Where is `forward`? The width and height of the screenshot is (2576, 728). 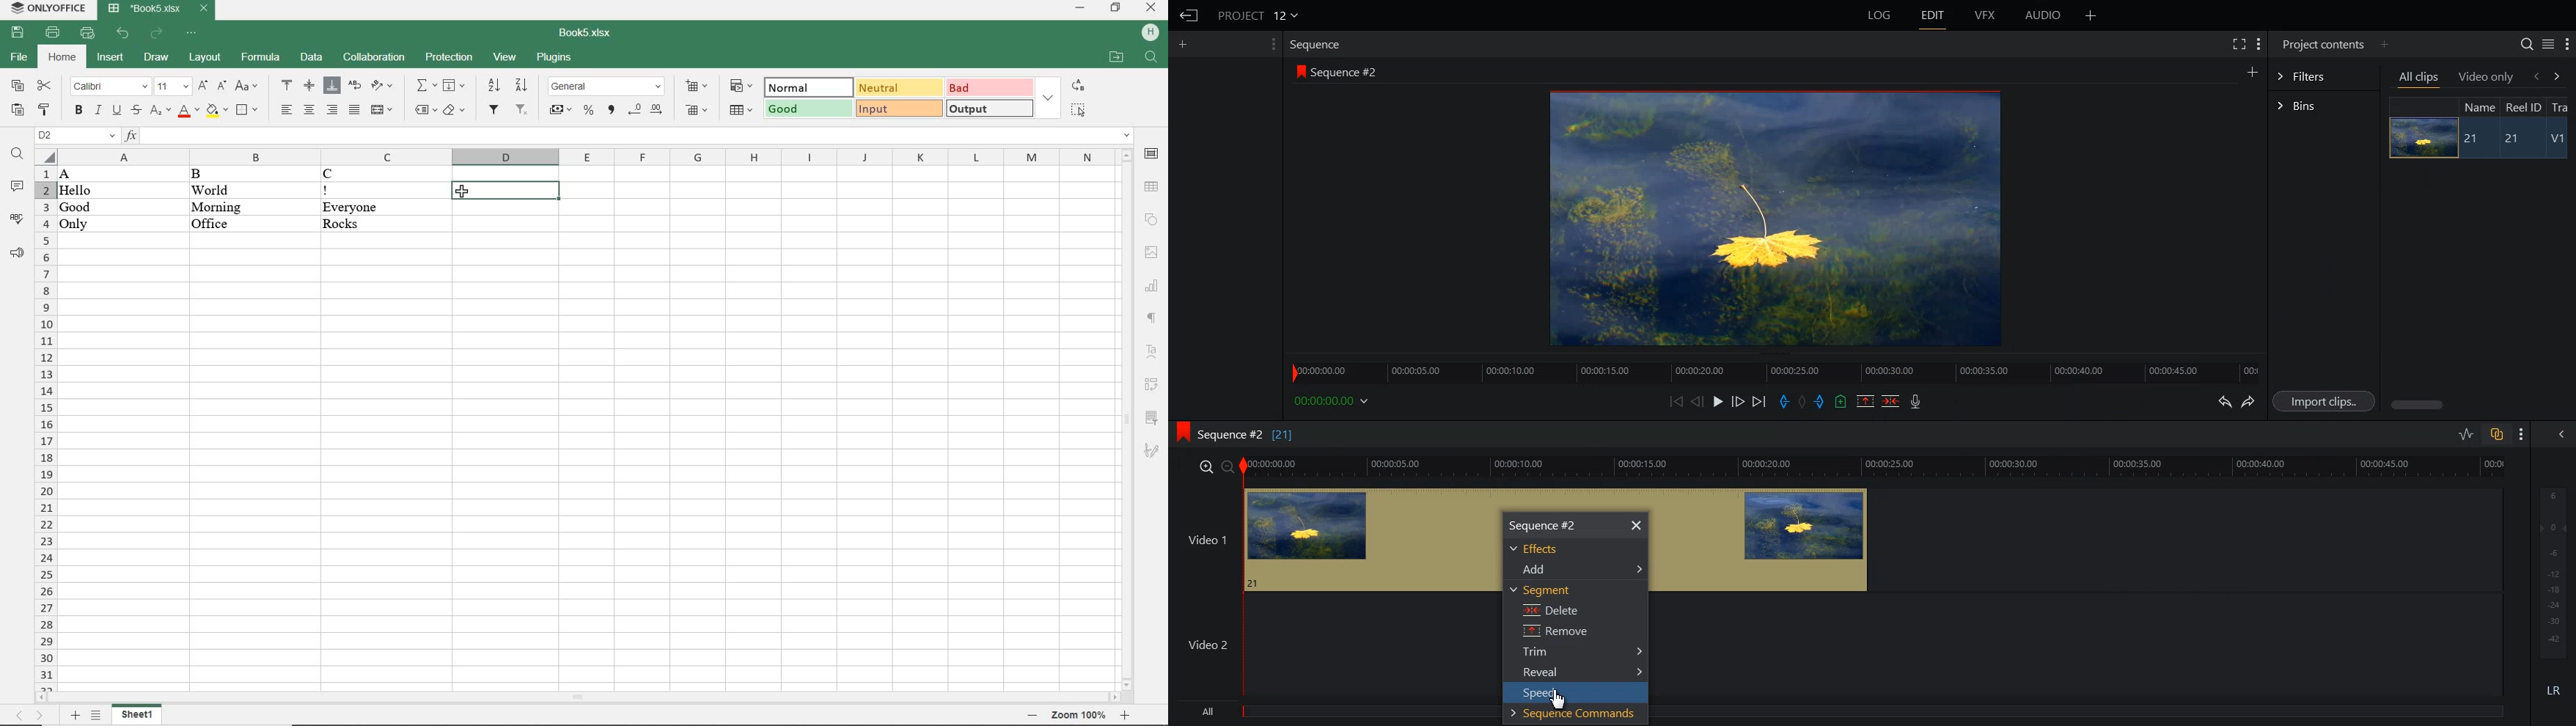 forward is located at coordinates (2560, 76).